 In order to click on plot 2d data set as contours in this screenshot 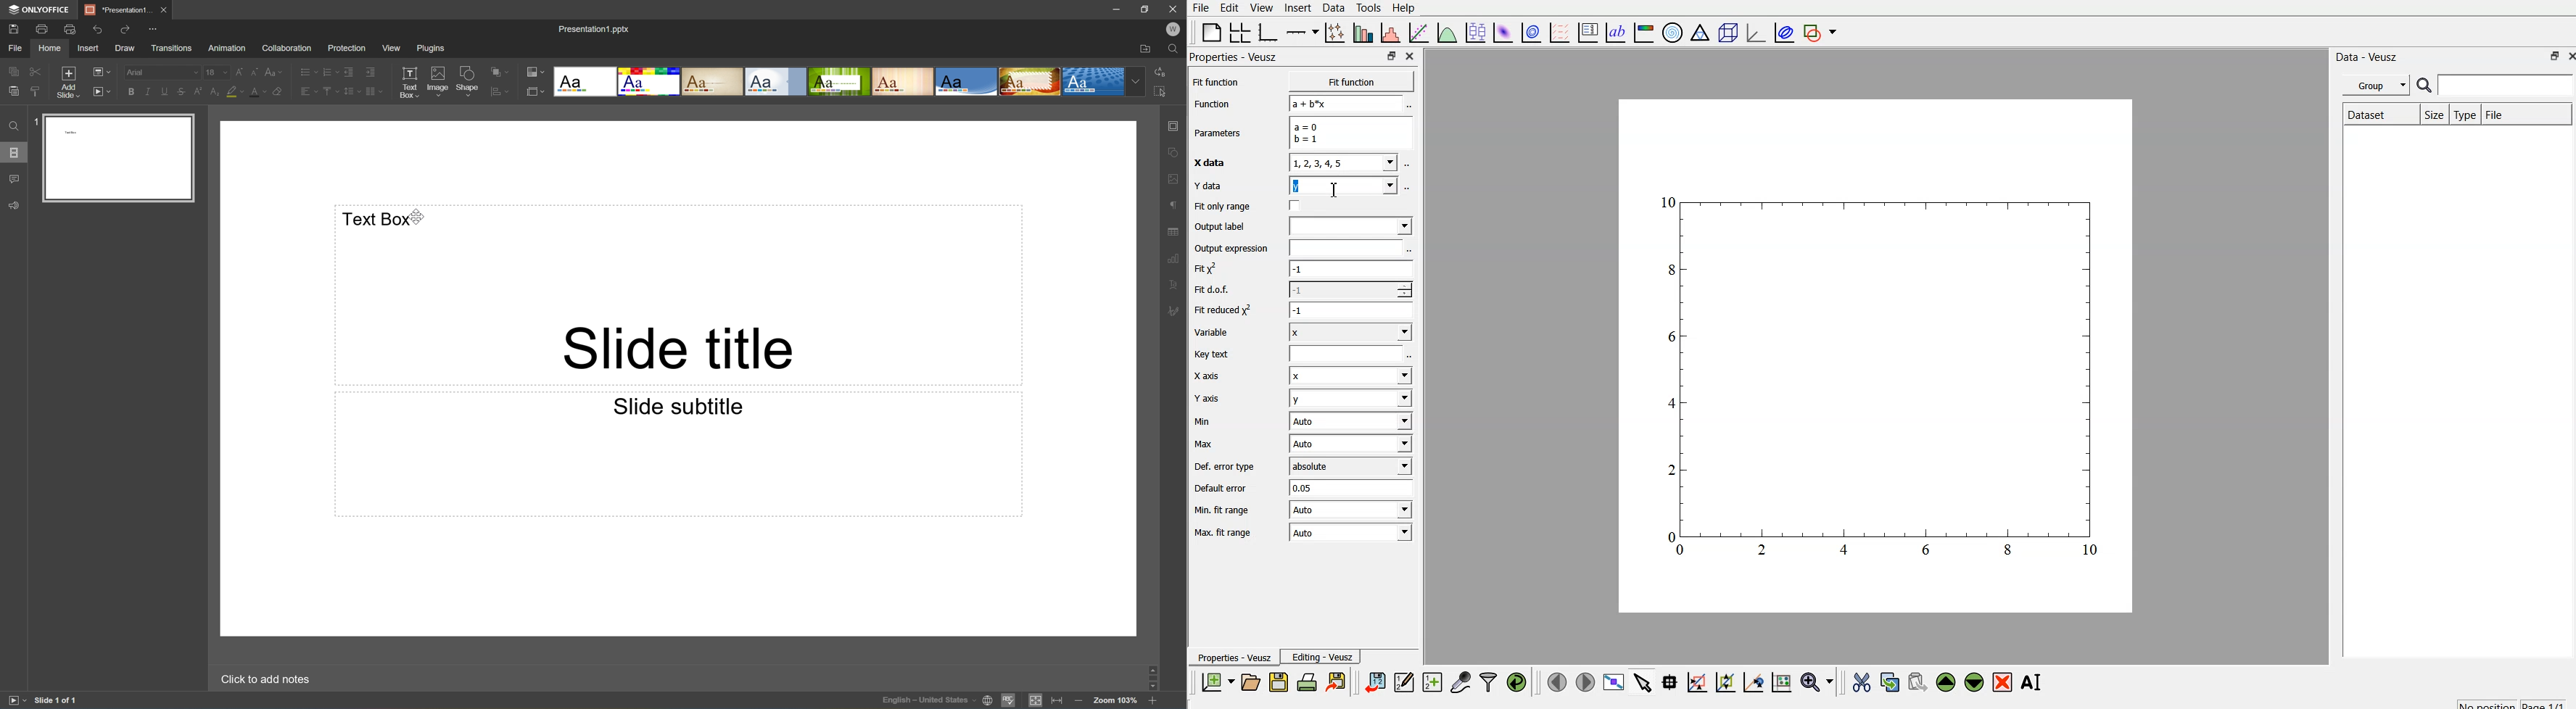, I will do `click(1530, 33)`.